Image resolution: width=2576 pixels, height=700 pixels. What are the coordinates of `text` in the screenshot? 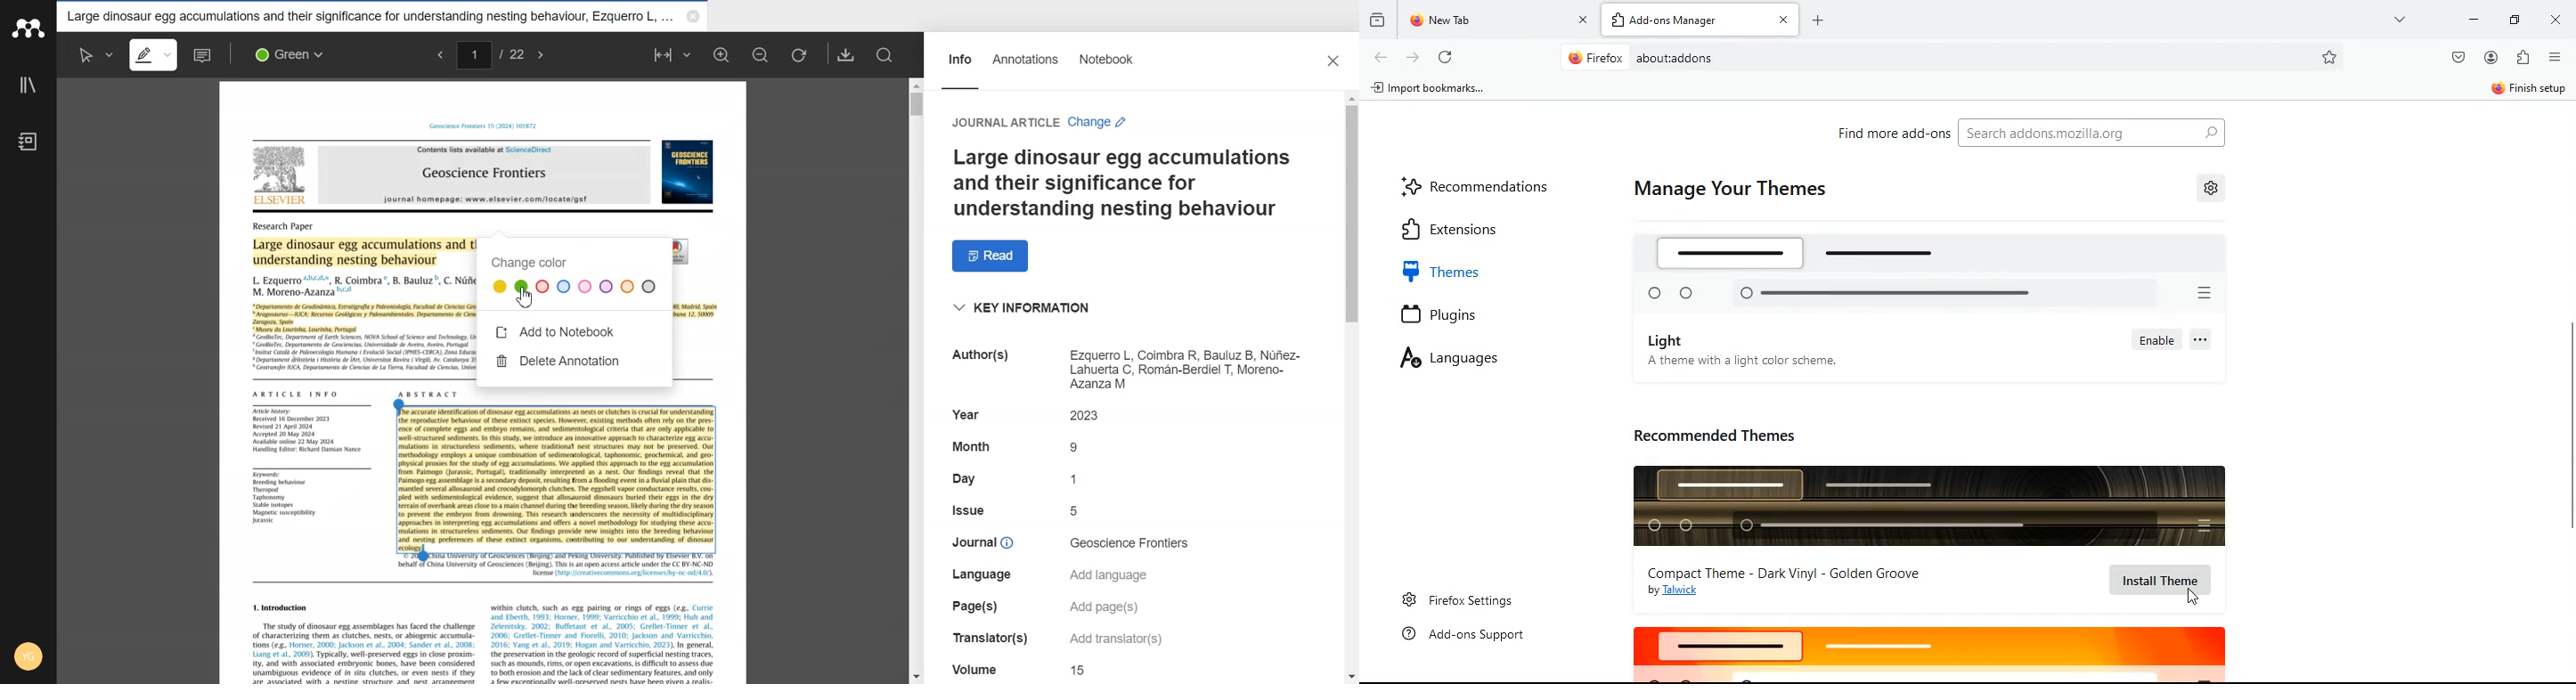 It's located at (1105, 608).